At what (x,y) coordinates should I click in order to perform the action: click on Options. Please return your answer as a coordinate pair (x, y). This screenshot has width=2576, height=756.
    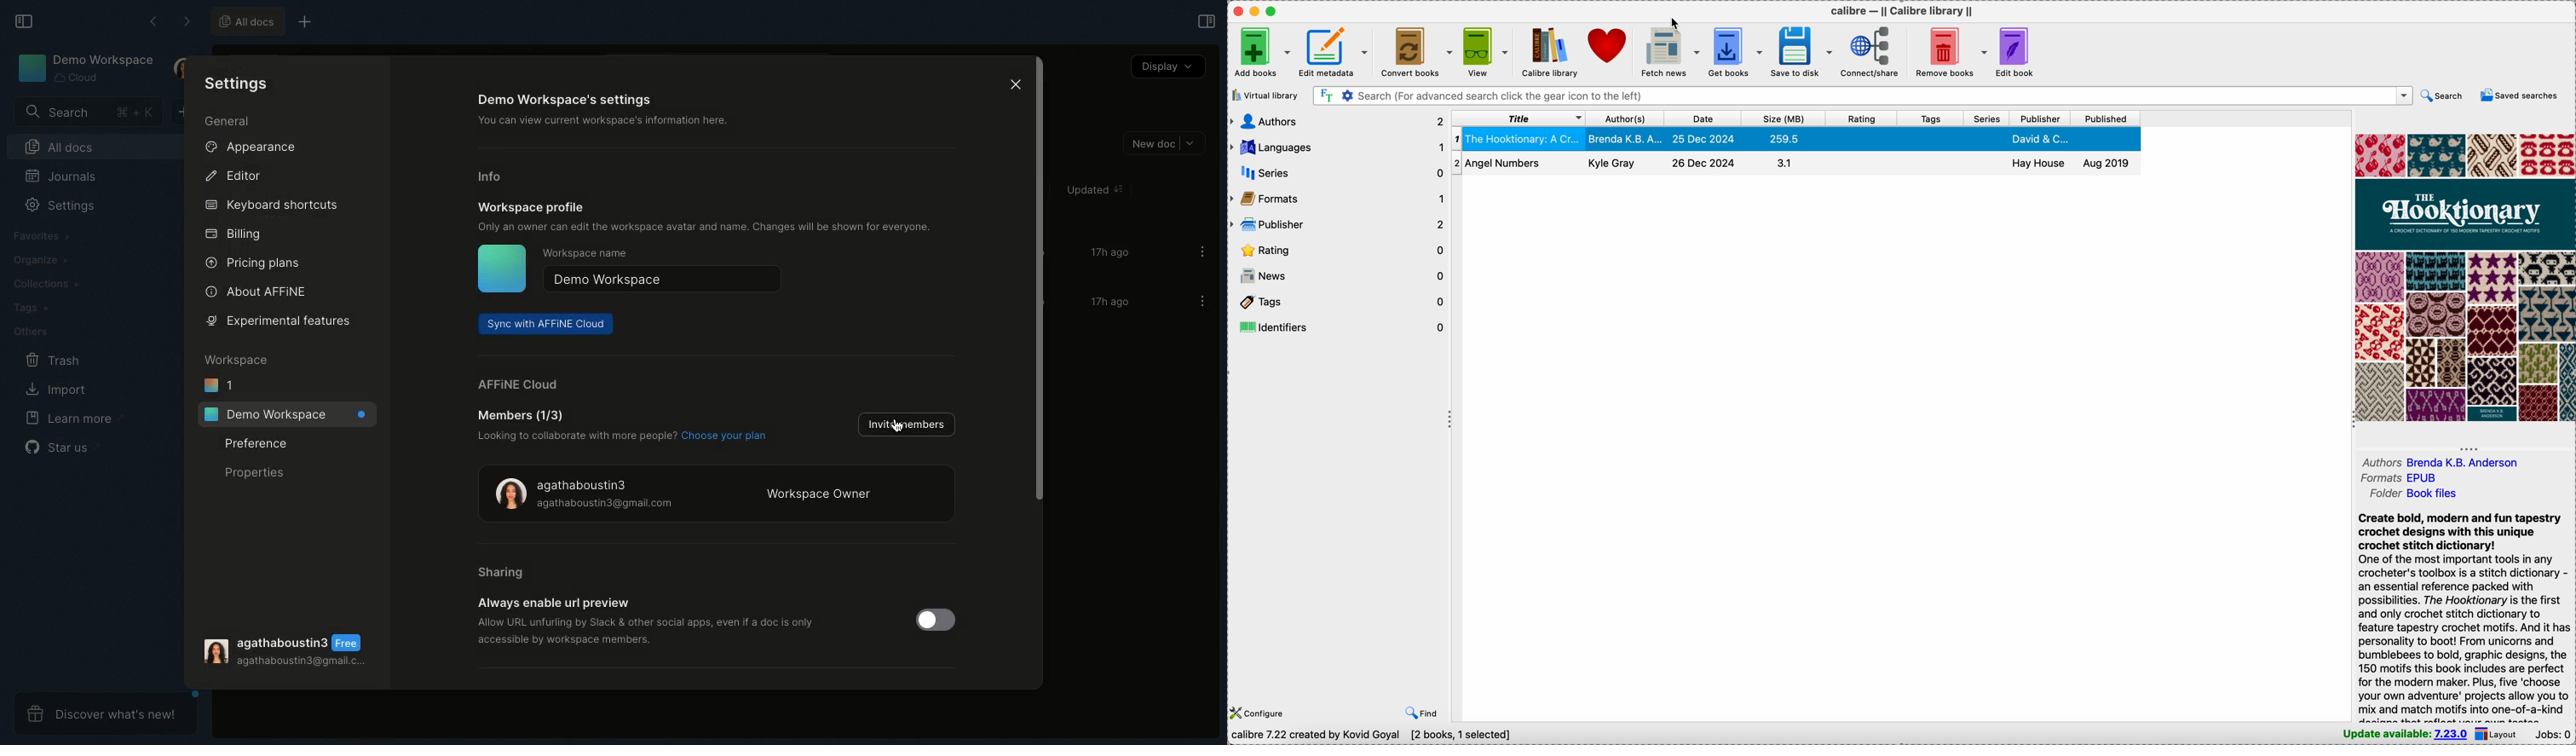
    Looking at the image, I should click on (1197, 301).